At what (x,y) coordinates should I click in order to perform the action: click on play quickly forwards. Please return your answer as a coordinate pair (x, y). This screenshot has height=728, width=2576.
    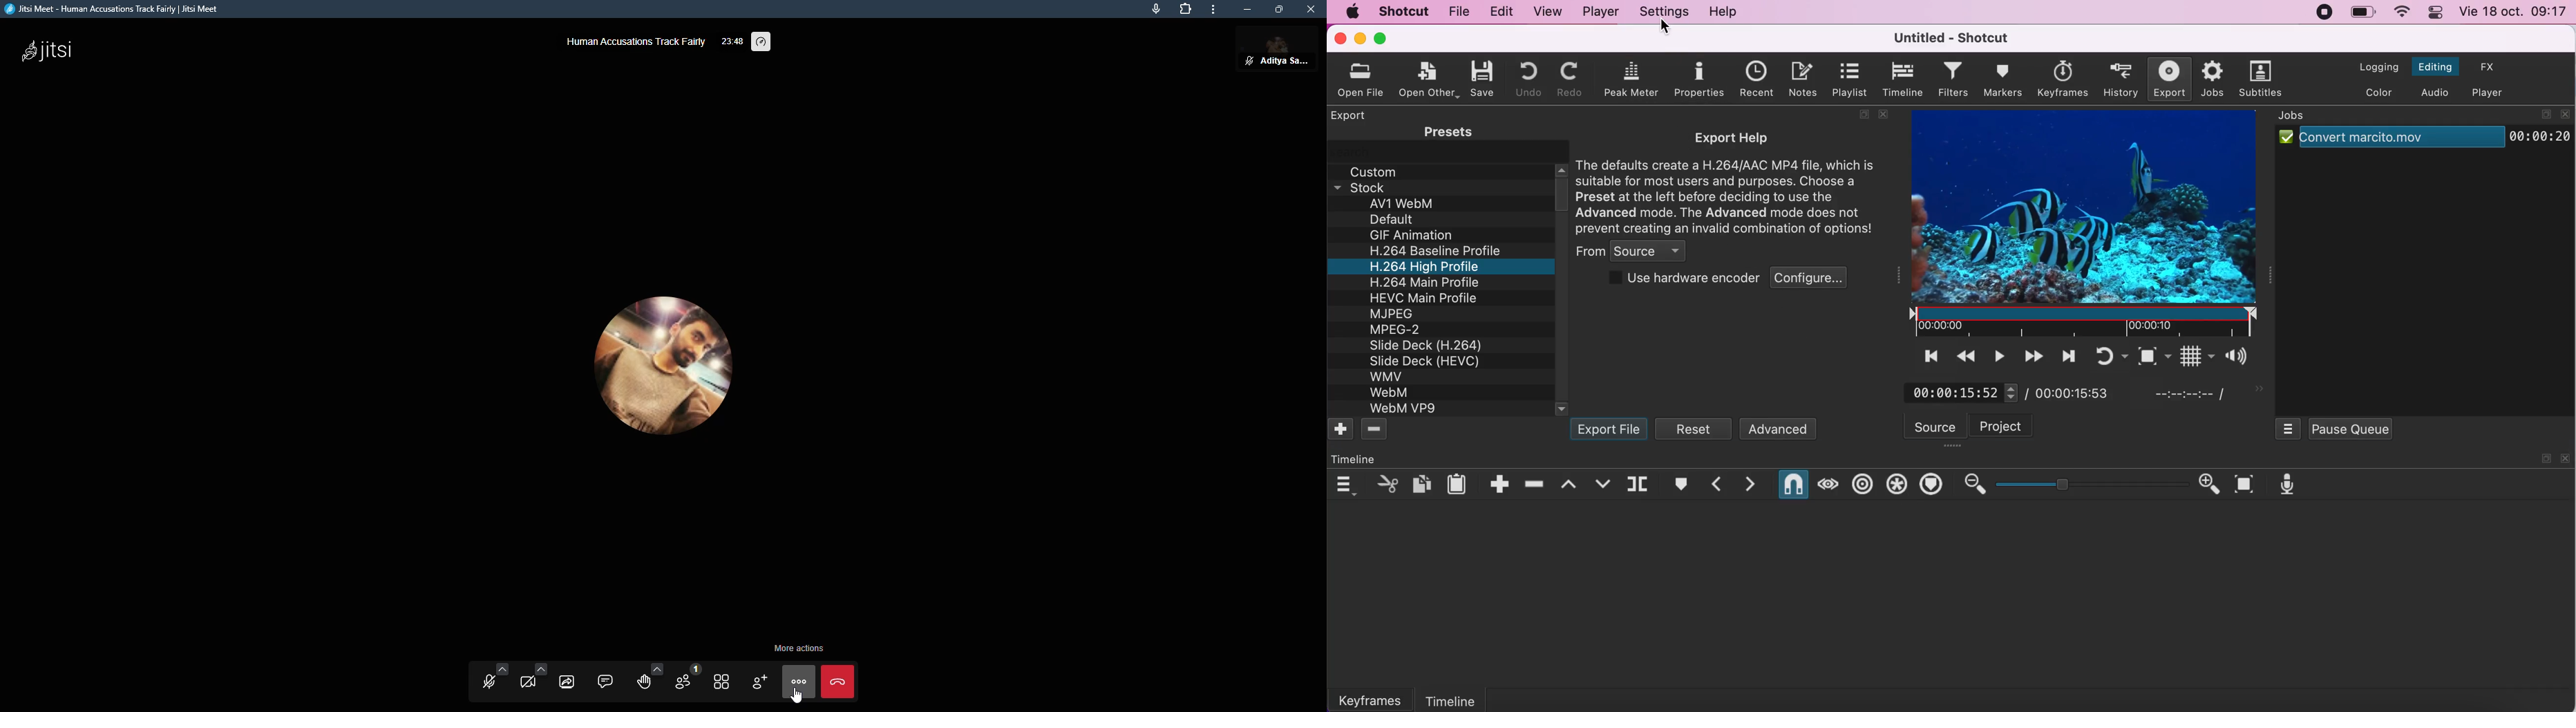
    Looking at the image, I should click on (2033, 356).